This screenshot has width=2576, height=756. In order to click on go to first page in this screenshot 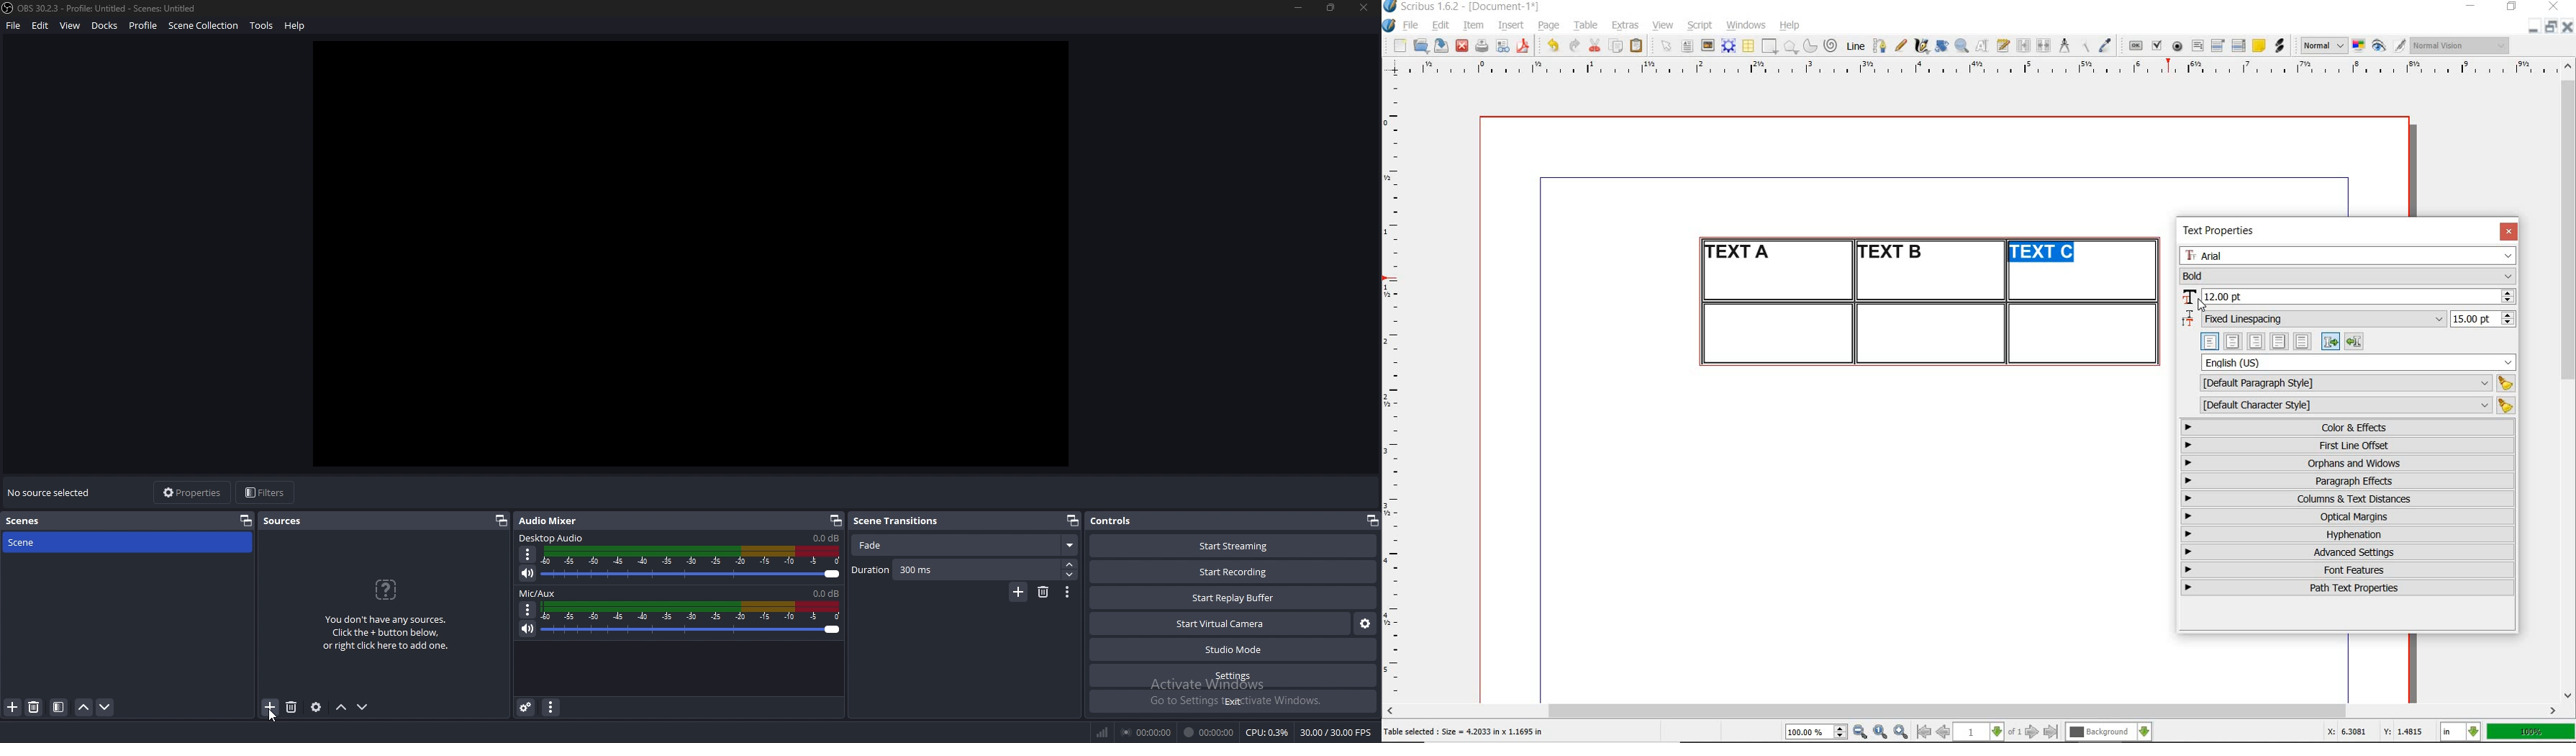, I will do `click(1923, 732)`.